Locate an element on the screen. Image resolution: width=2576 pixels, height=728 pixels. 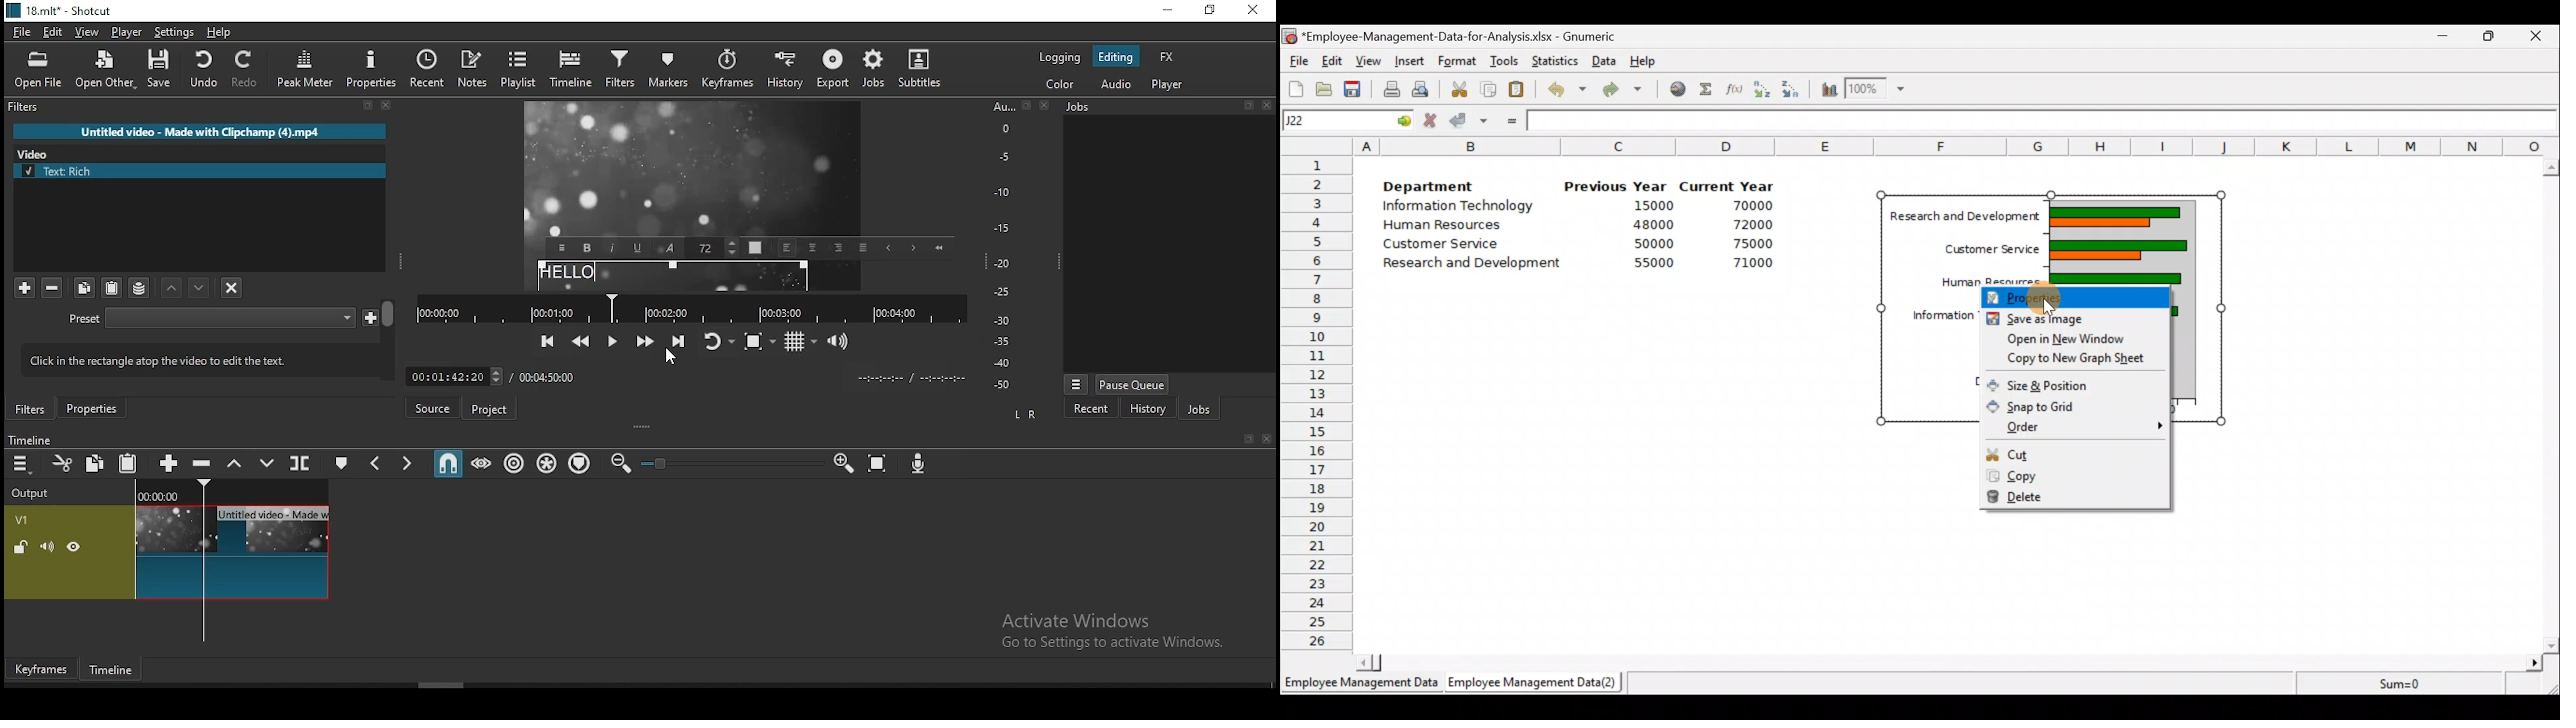
75000 is located at coordinates (1741, 245).